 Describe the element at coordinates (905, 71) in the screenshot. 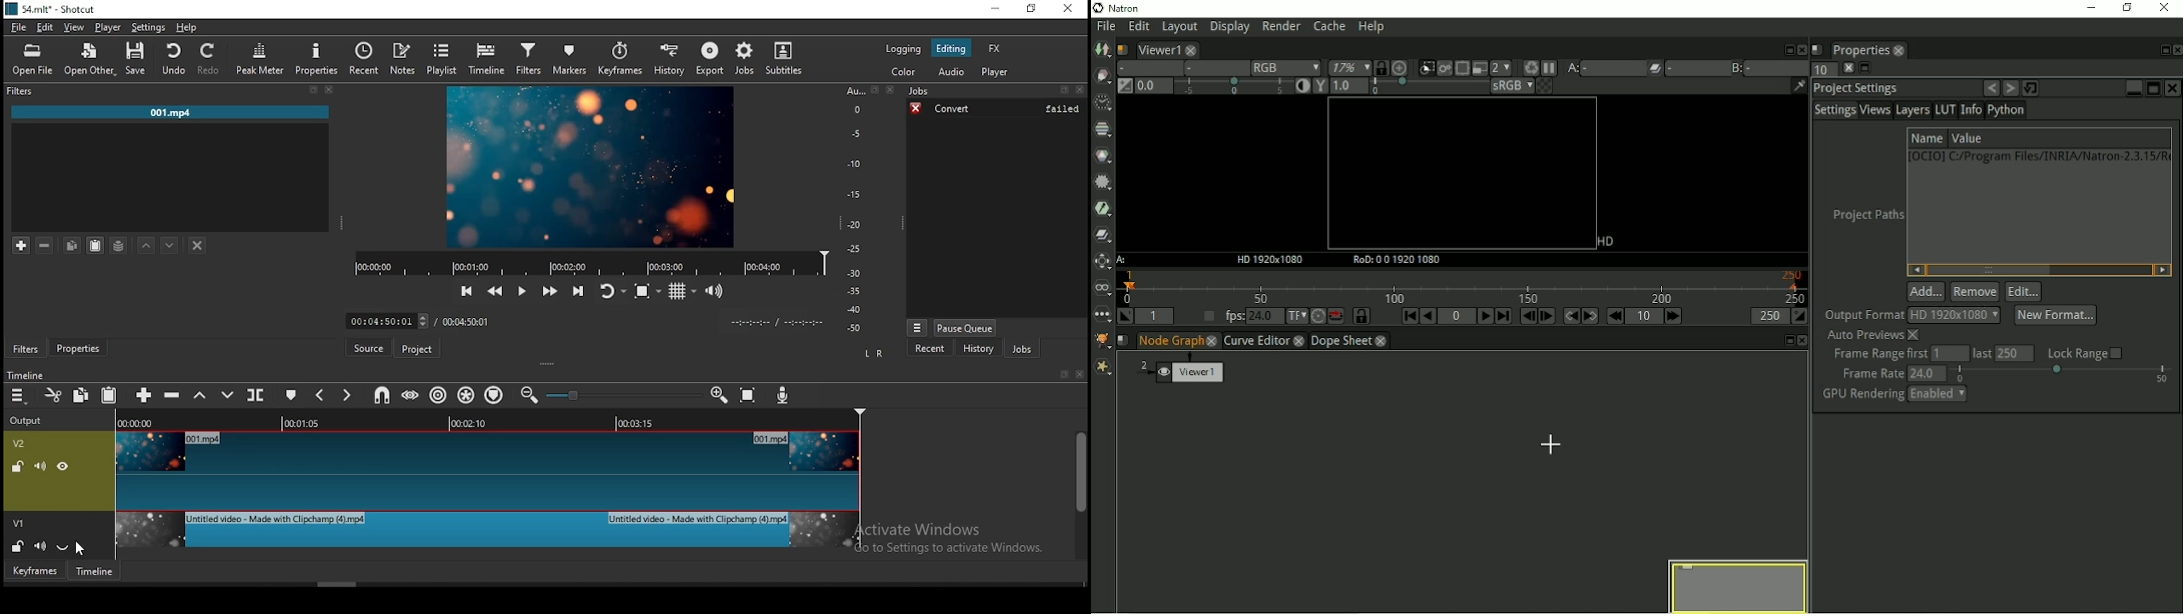

I see `color` at that location.